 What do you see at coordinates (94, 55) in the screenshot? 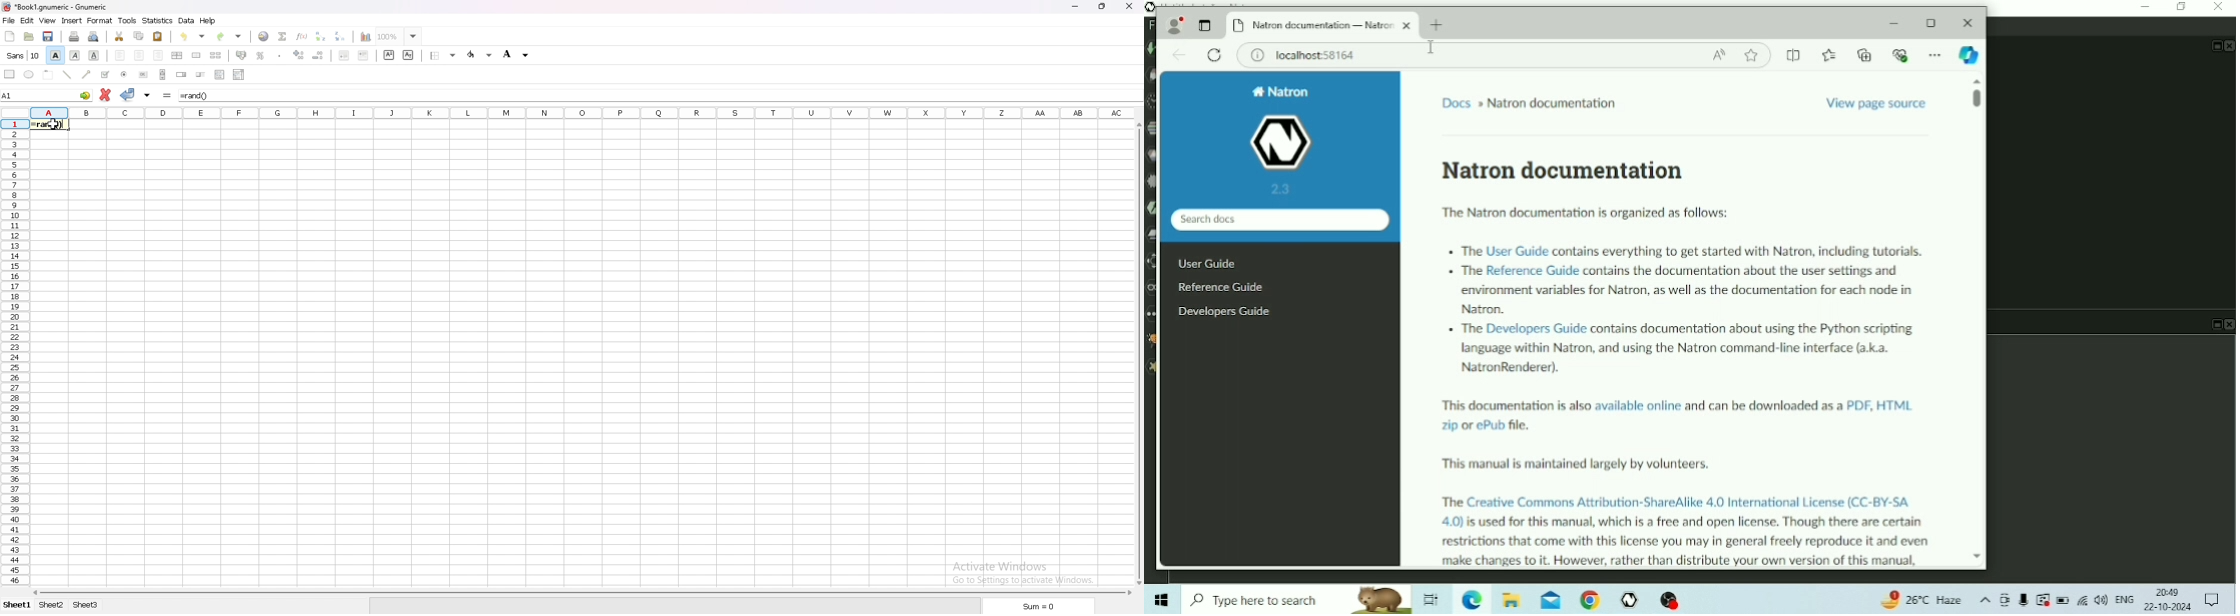
I see `underline` at bounding box center [94, 55].